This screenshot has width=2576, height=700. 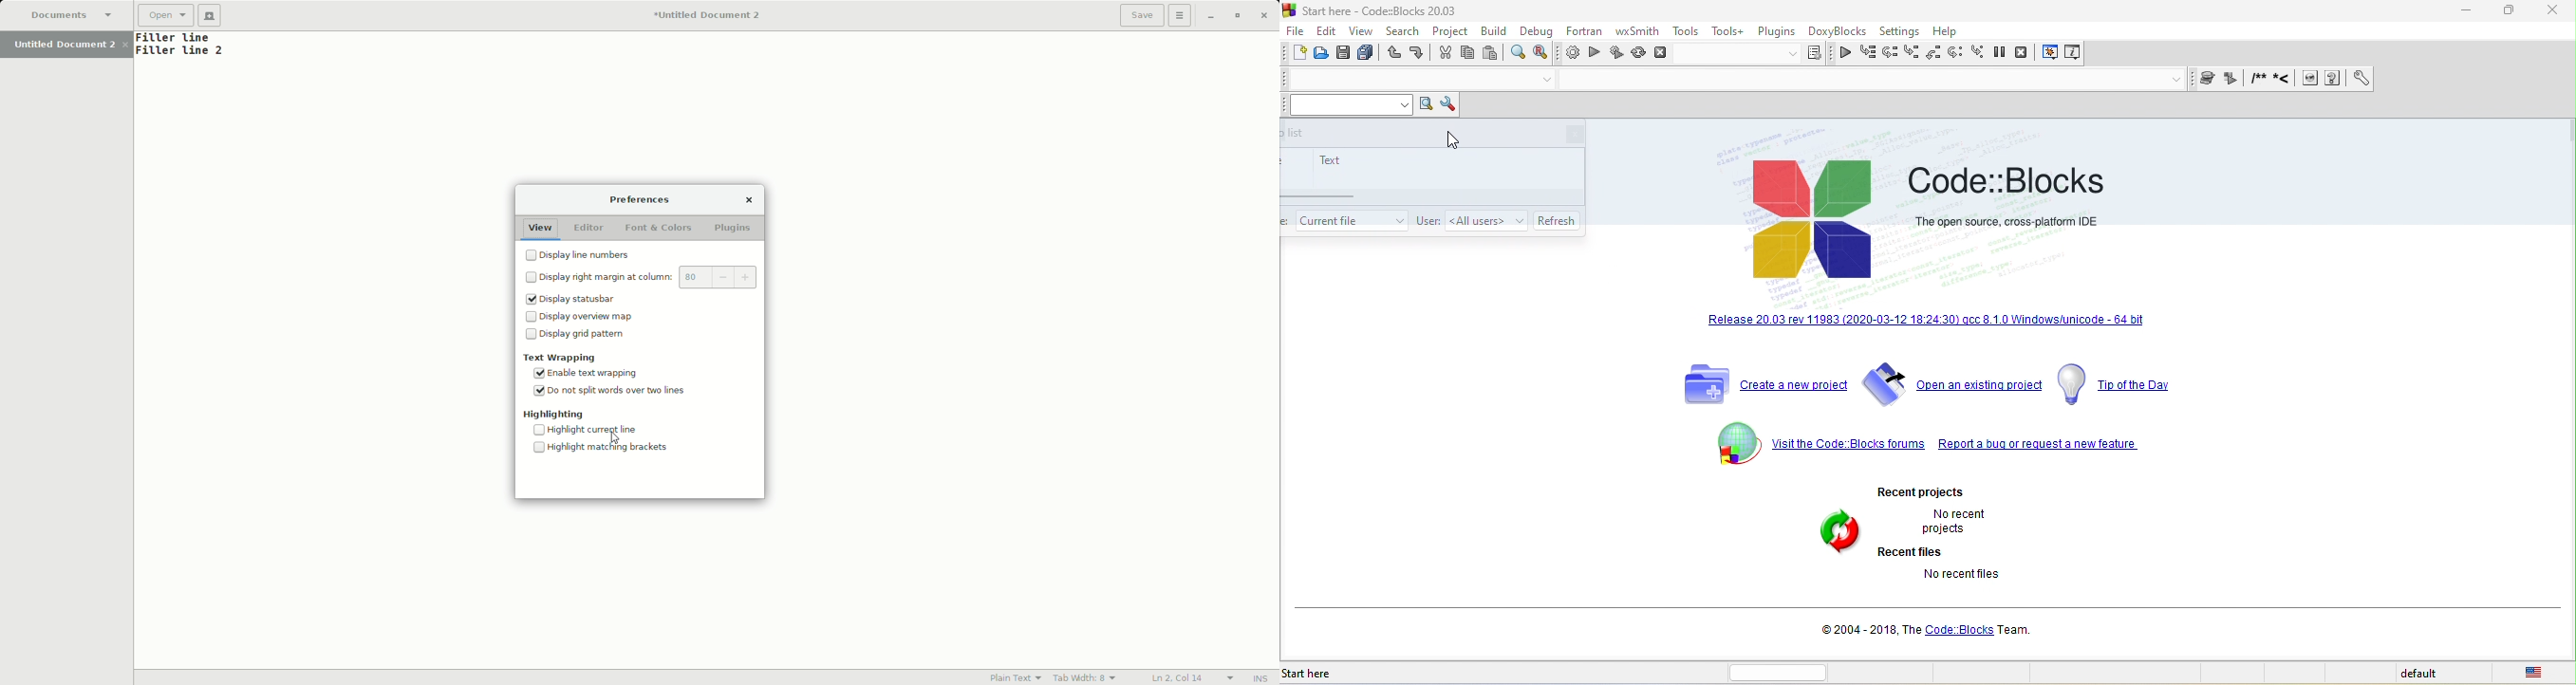 I want to click on recent files , so click(x=1915, y=551).